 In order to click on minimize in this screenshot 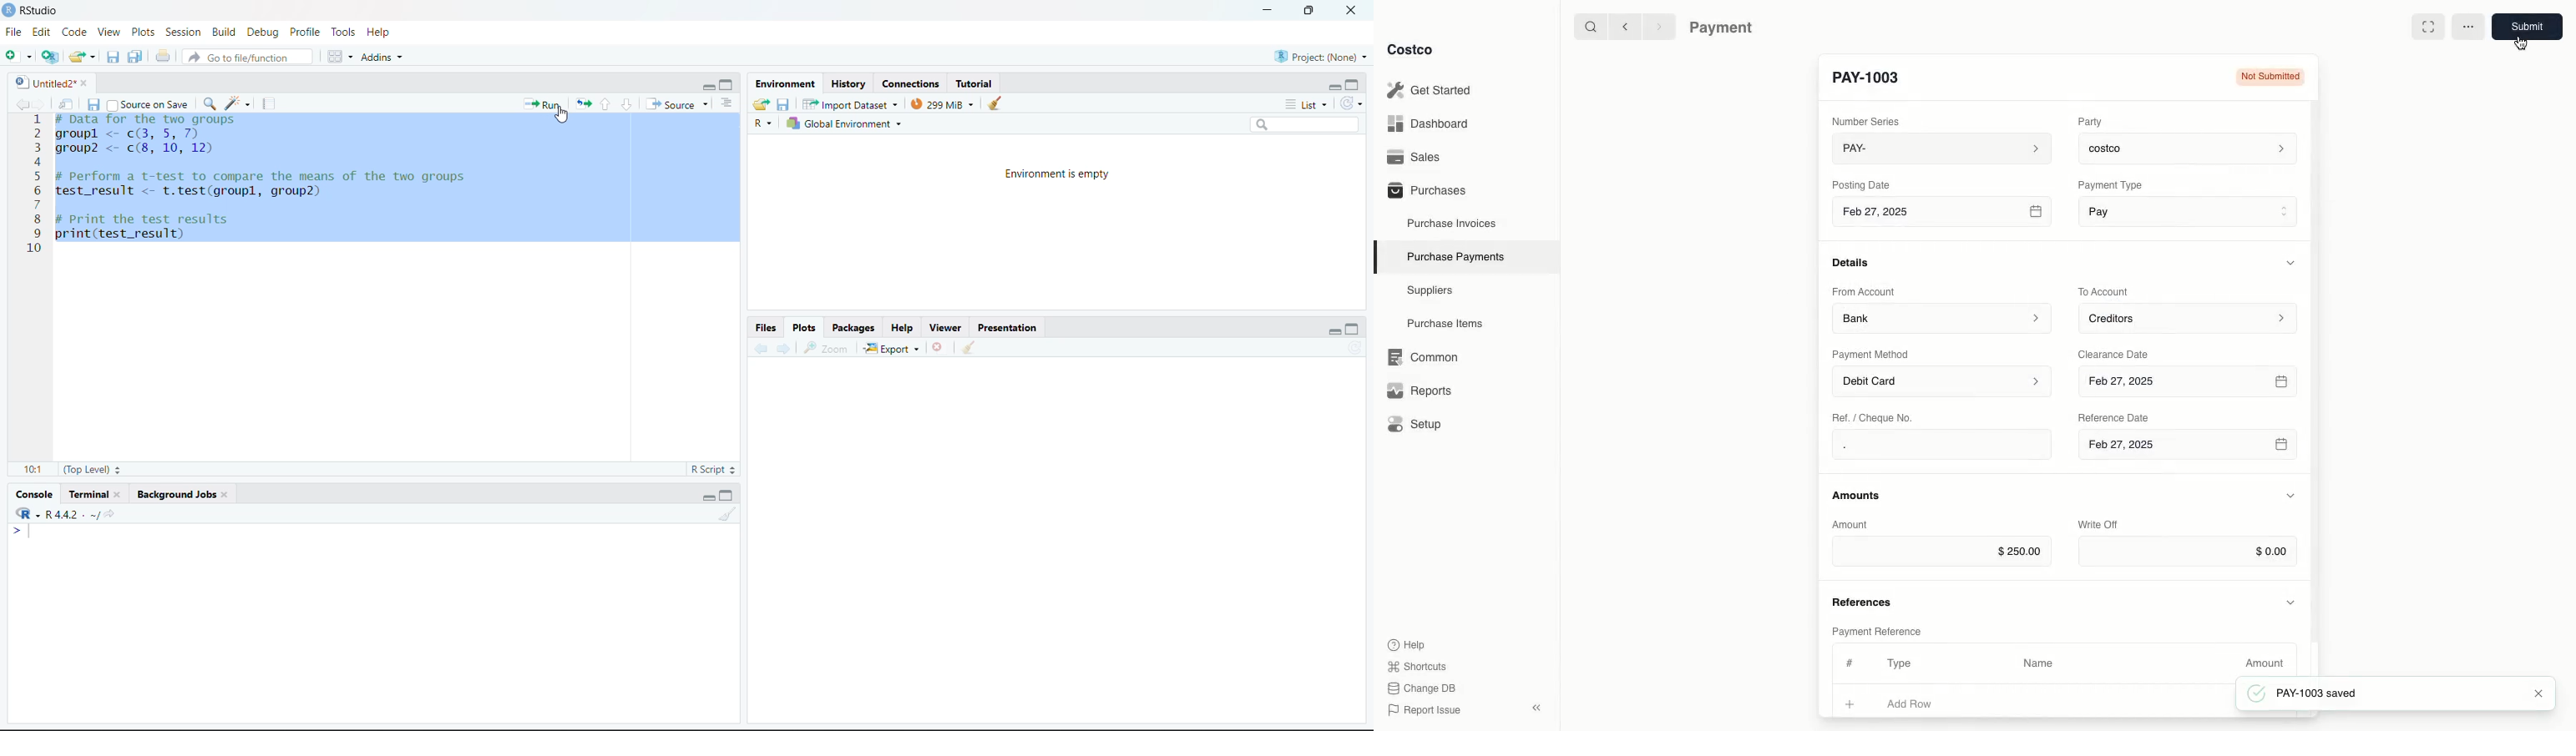, I will do `click(710, 497)`.